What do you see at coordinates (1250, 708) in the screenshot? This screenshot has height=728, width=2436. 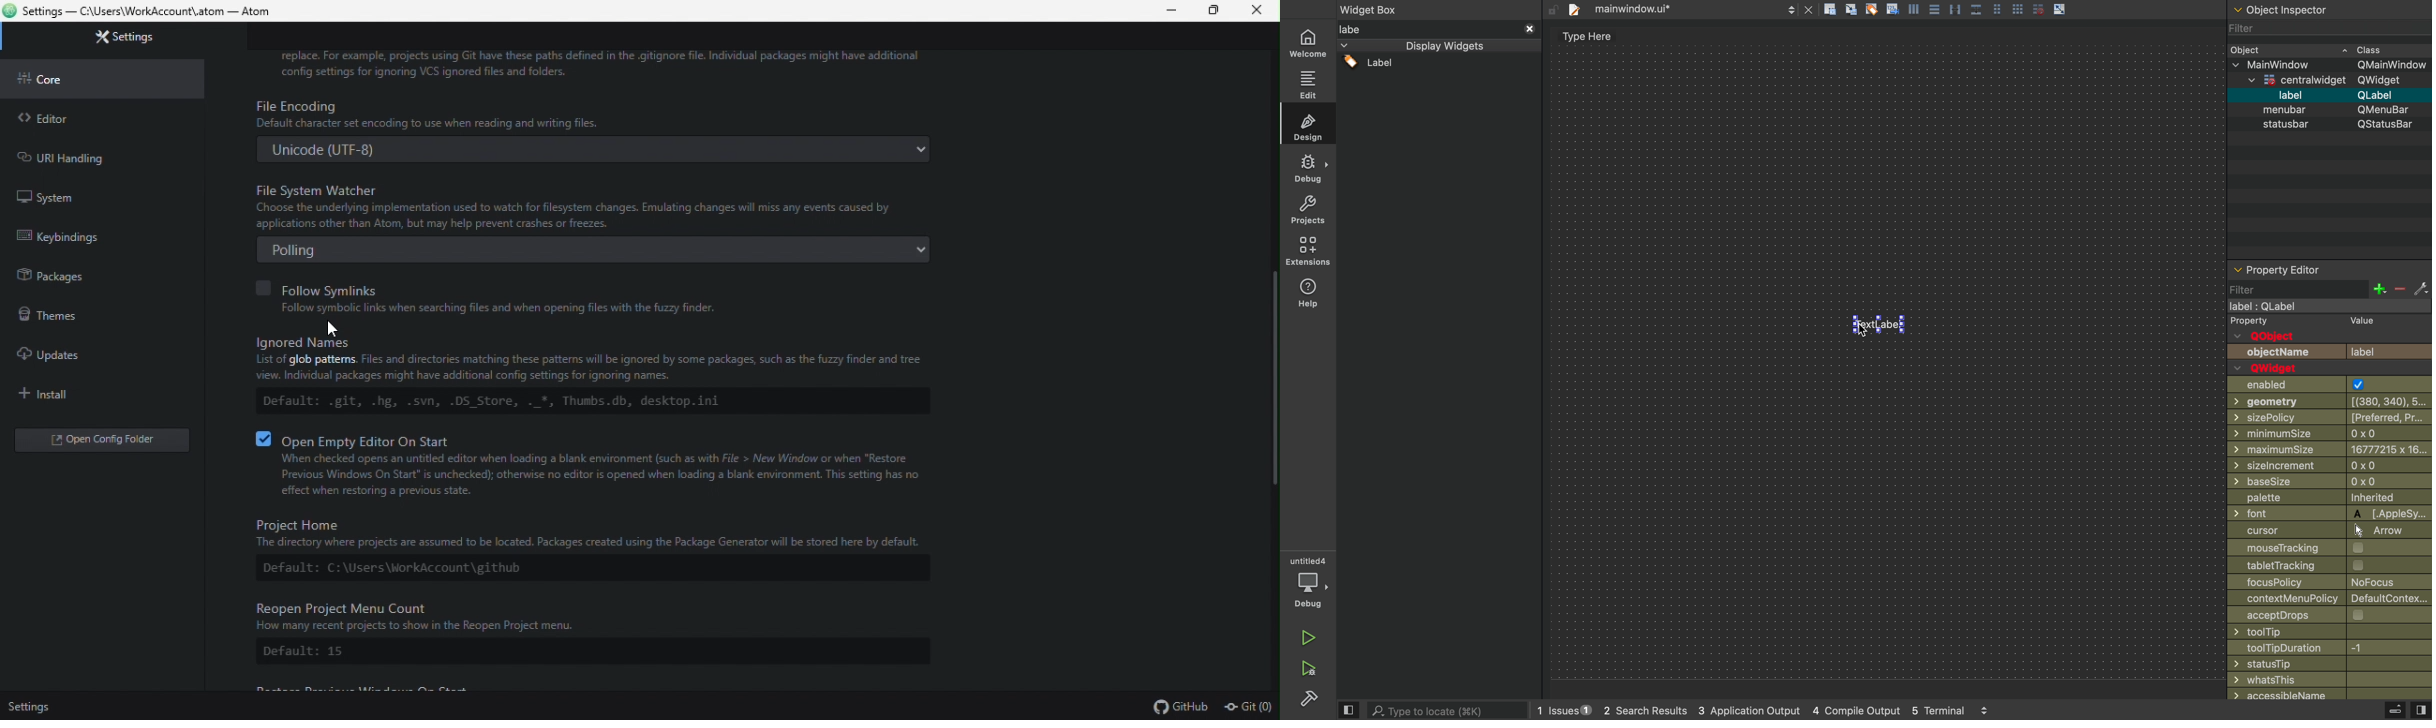 I see `git` at bounding box center [1250, 708].